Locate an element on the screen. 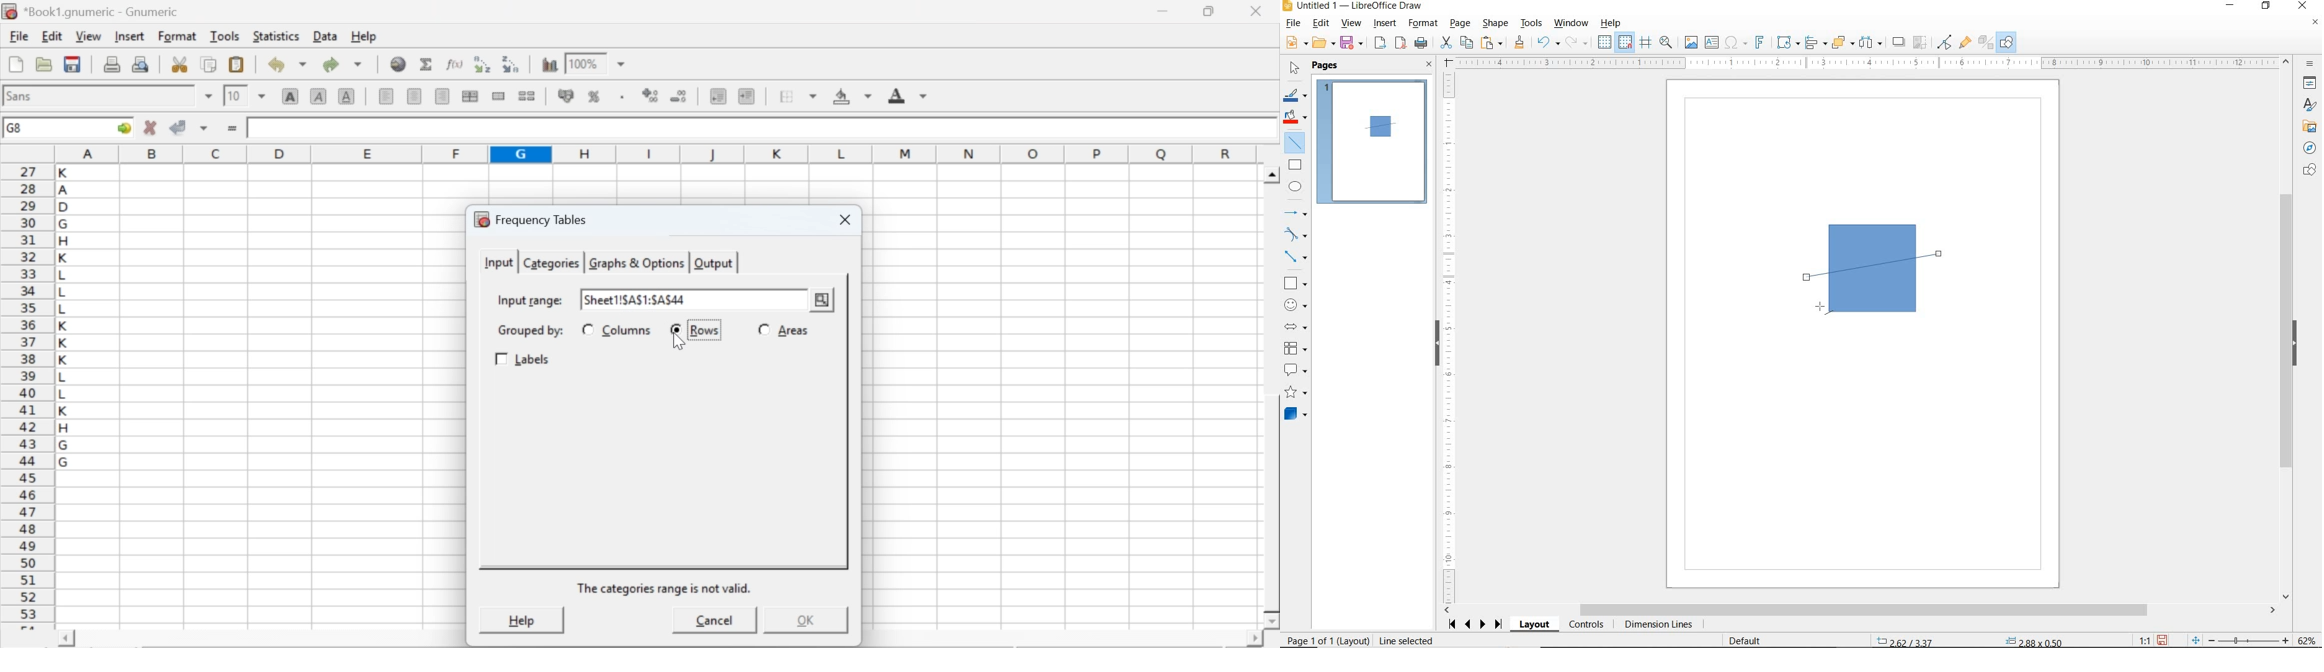  Resize shape is located at coordinates (1471, 640).